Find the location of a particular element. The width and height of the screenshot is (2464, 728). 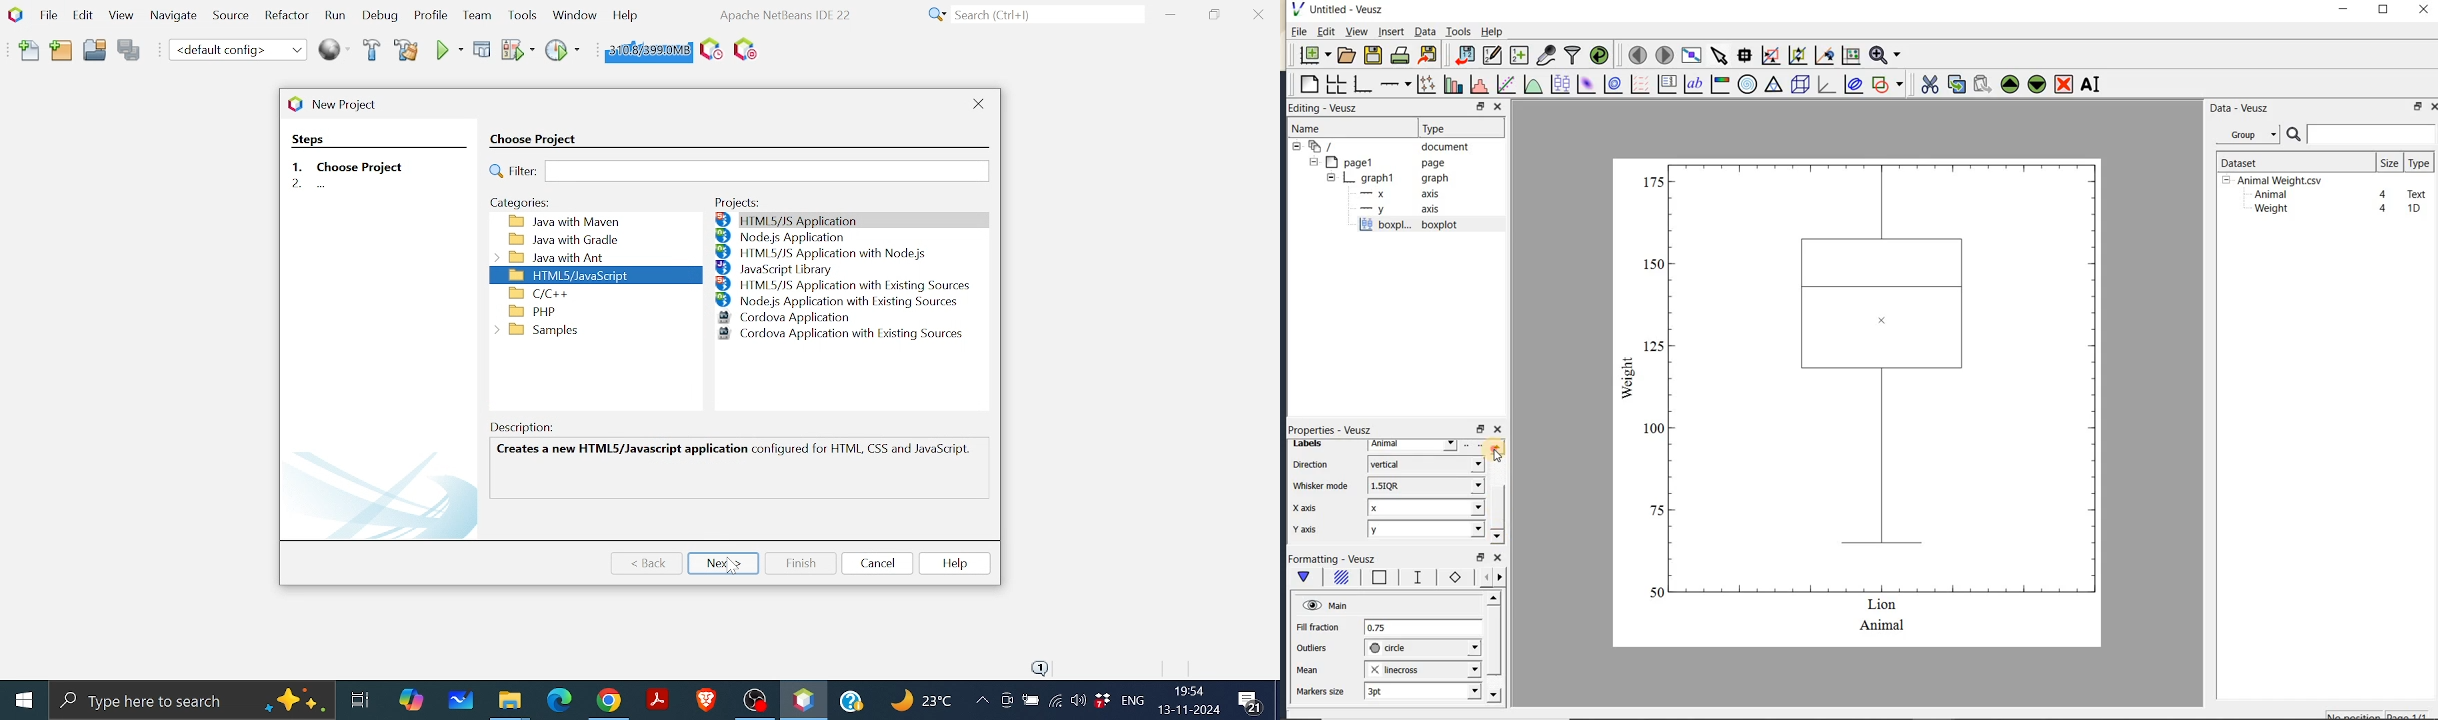

Text is located at coordinates (2418, 192).